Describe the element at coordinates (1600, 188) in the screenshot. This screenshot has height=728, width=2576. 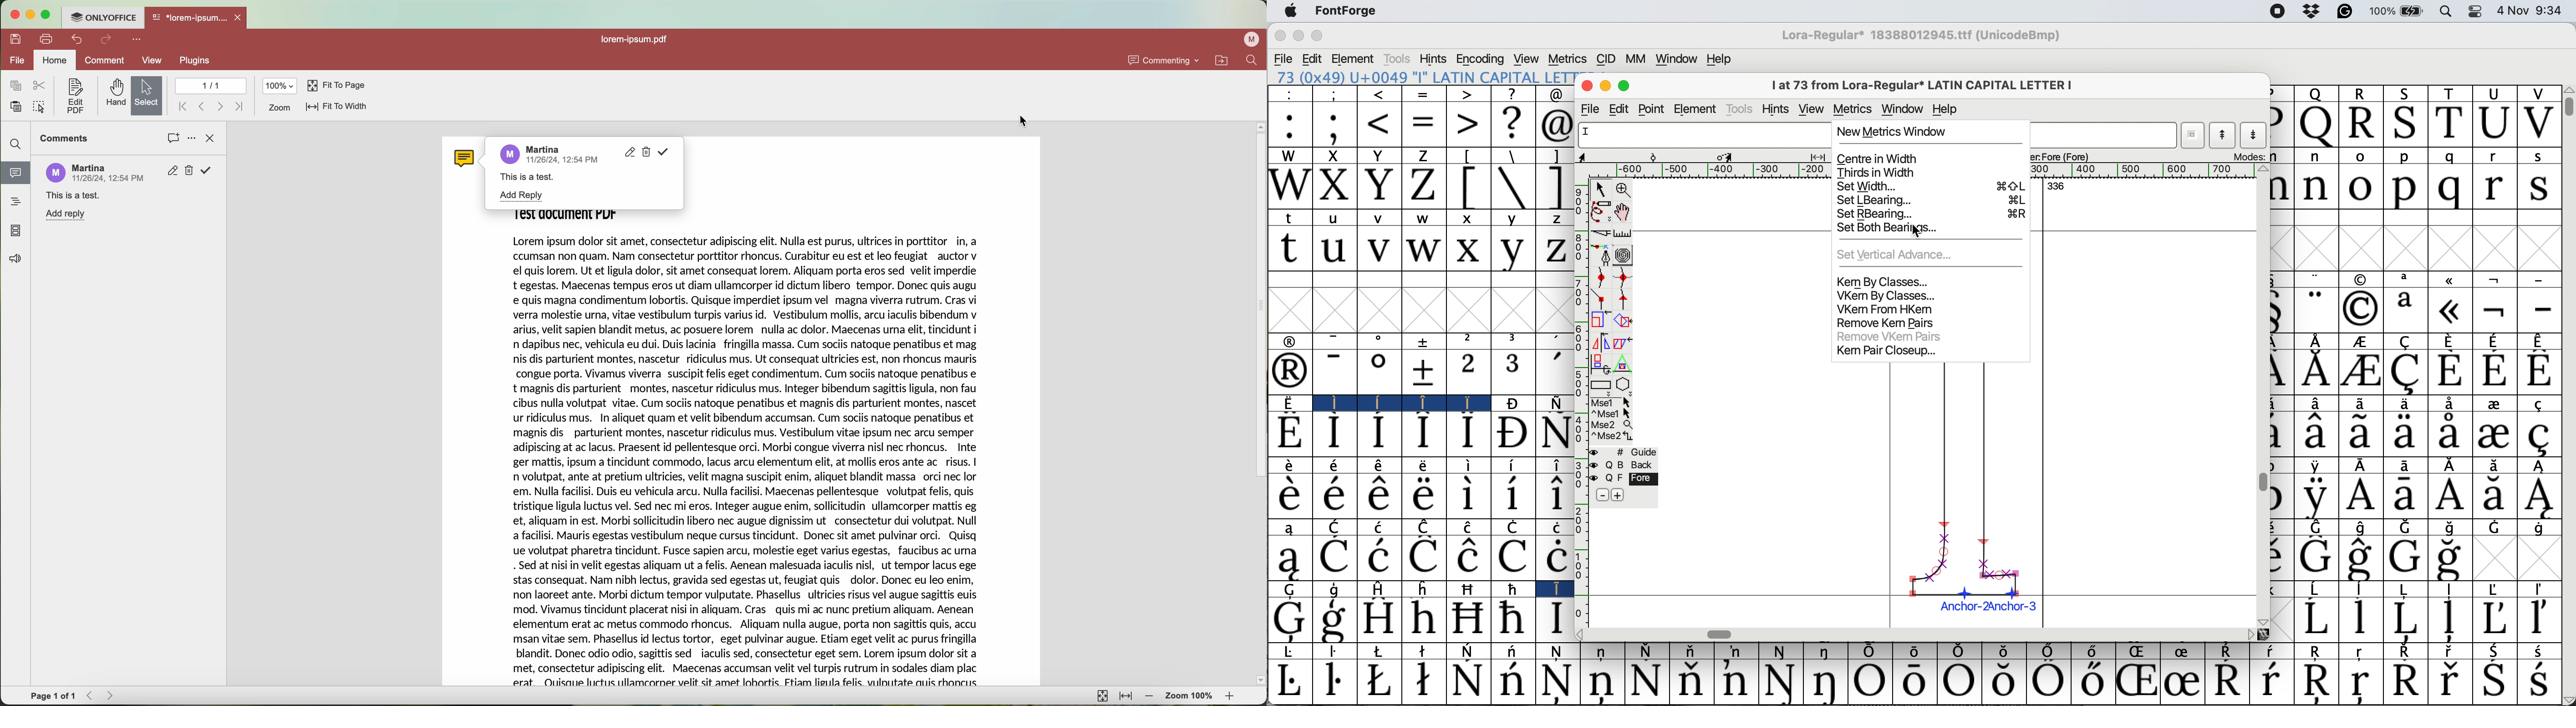
I see `selector` at that location.